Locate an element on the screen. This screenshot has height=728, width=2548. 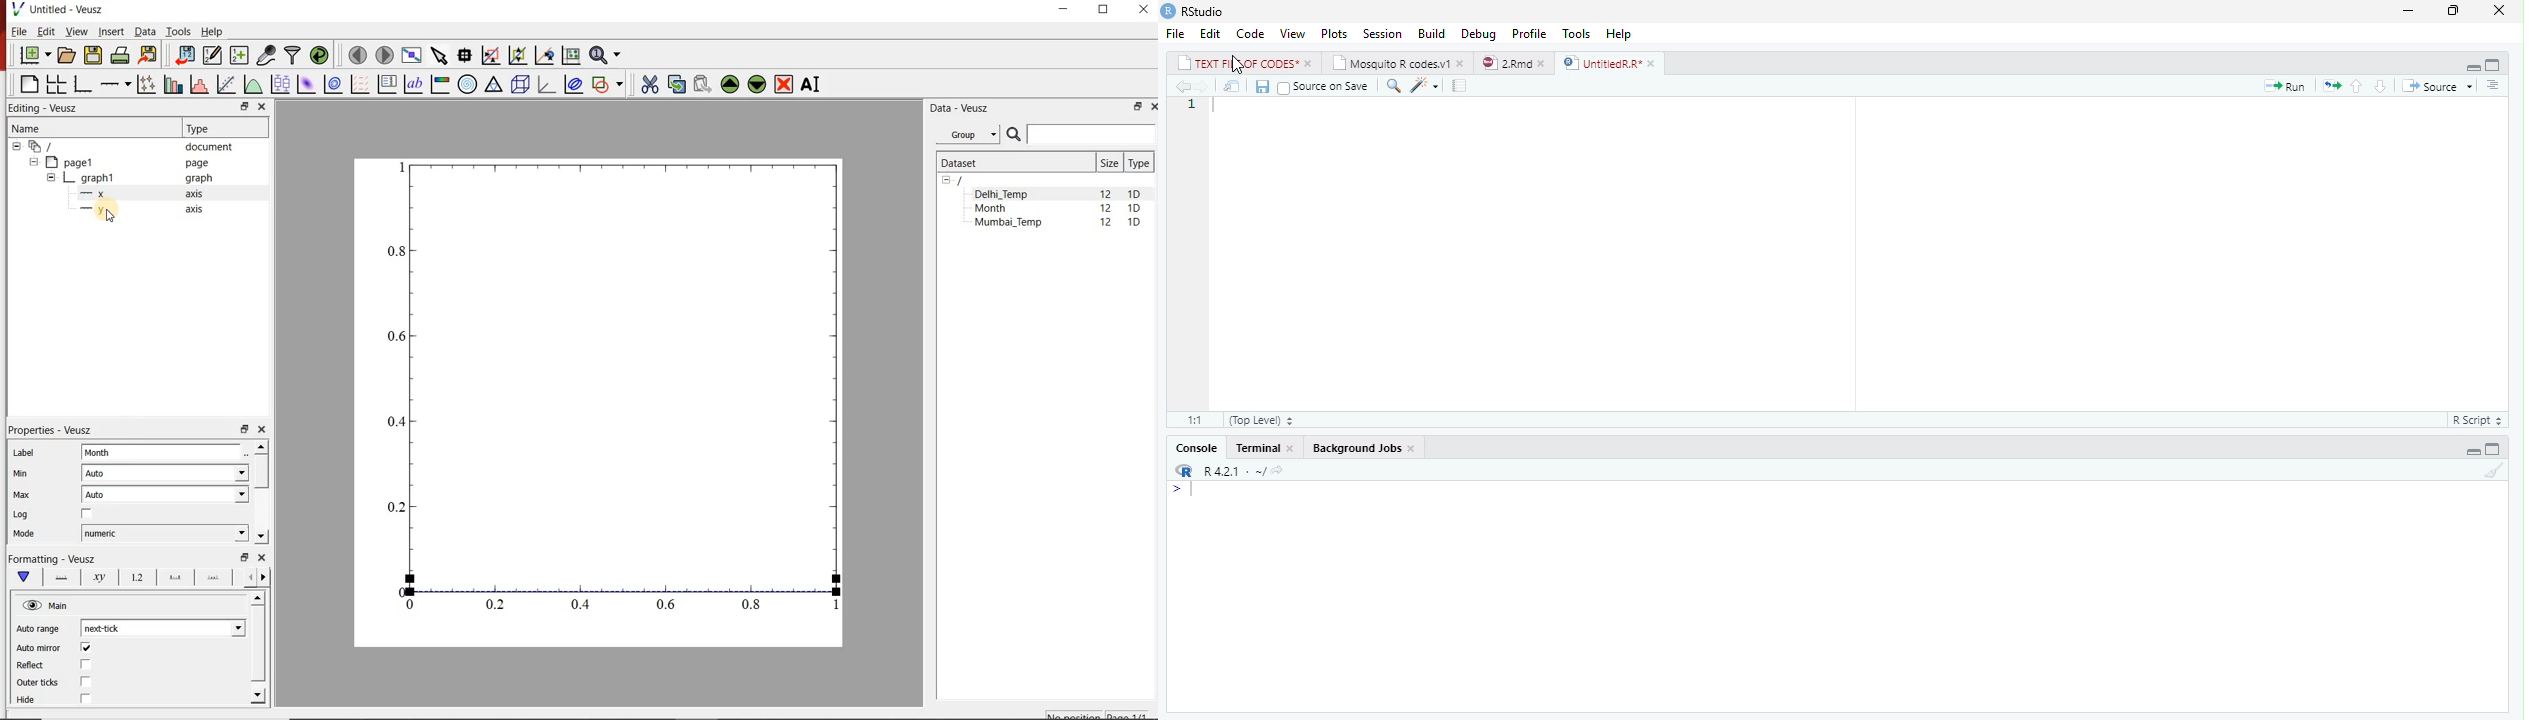
1D is located at coordinates (1134, 209).